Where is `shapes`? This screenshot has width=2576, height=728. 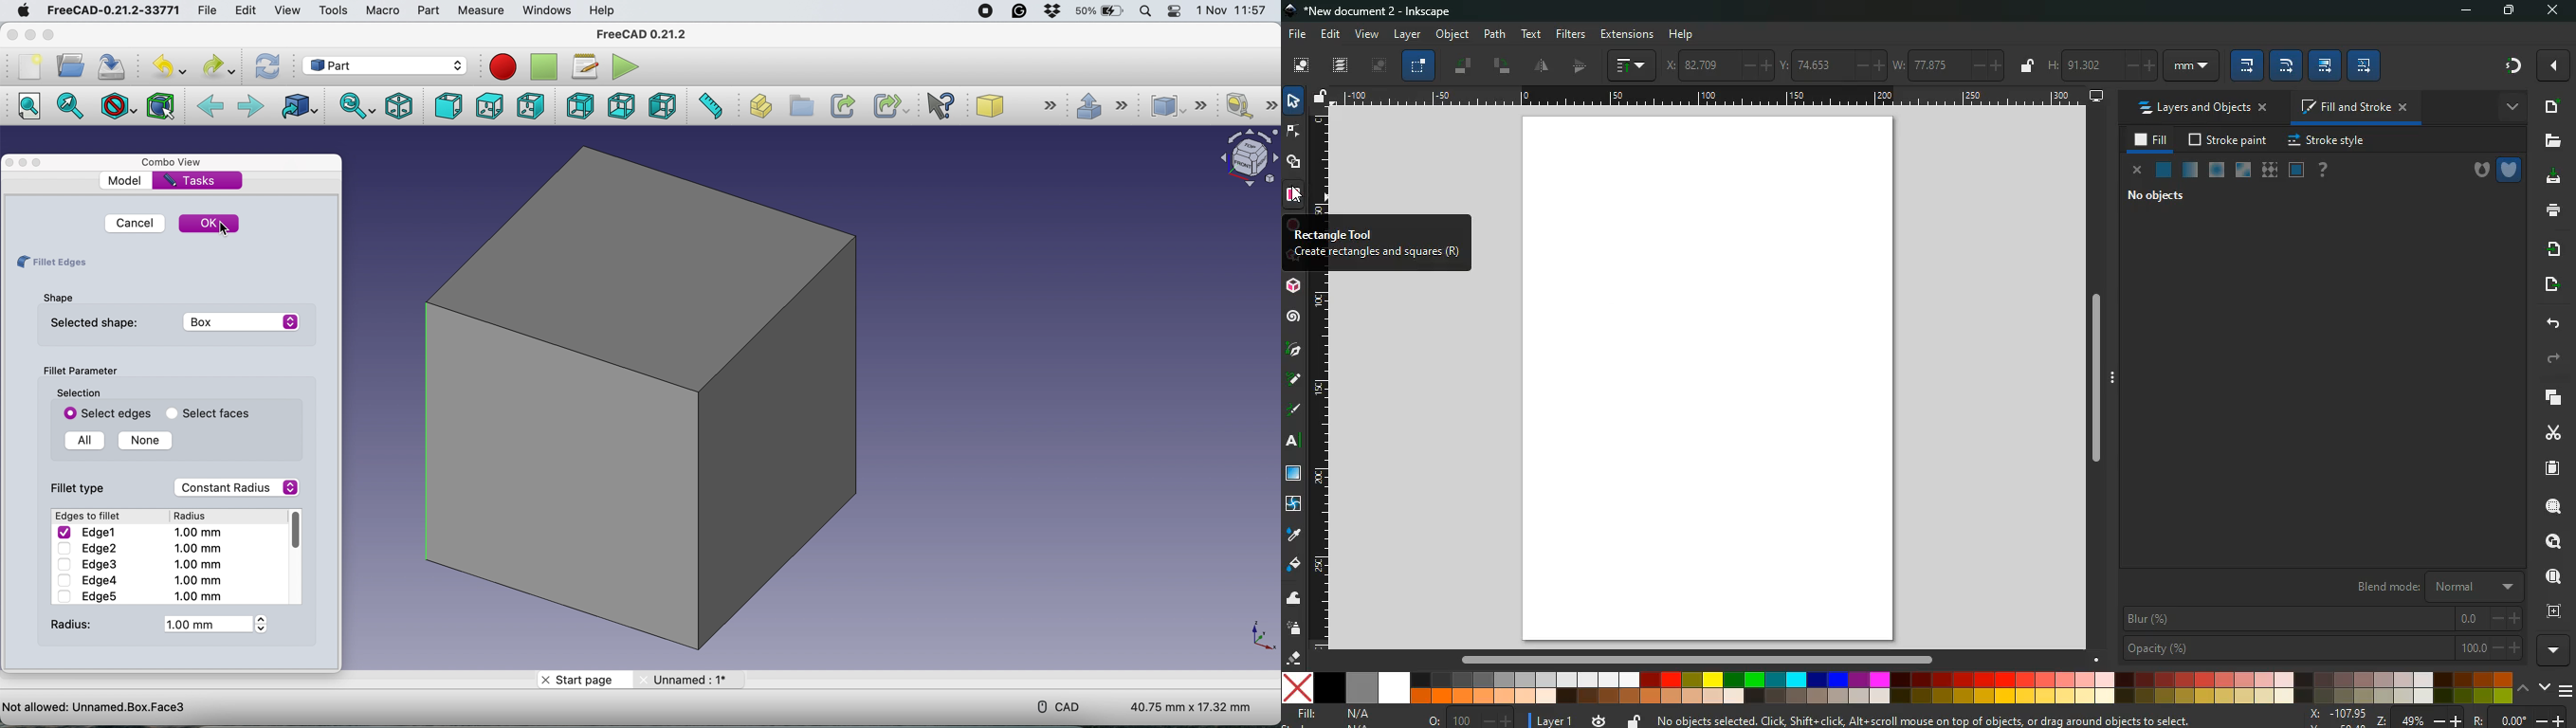 shapes is located at coordinates (1295, 165).